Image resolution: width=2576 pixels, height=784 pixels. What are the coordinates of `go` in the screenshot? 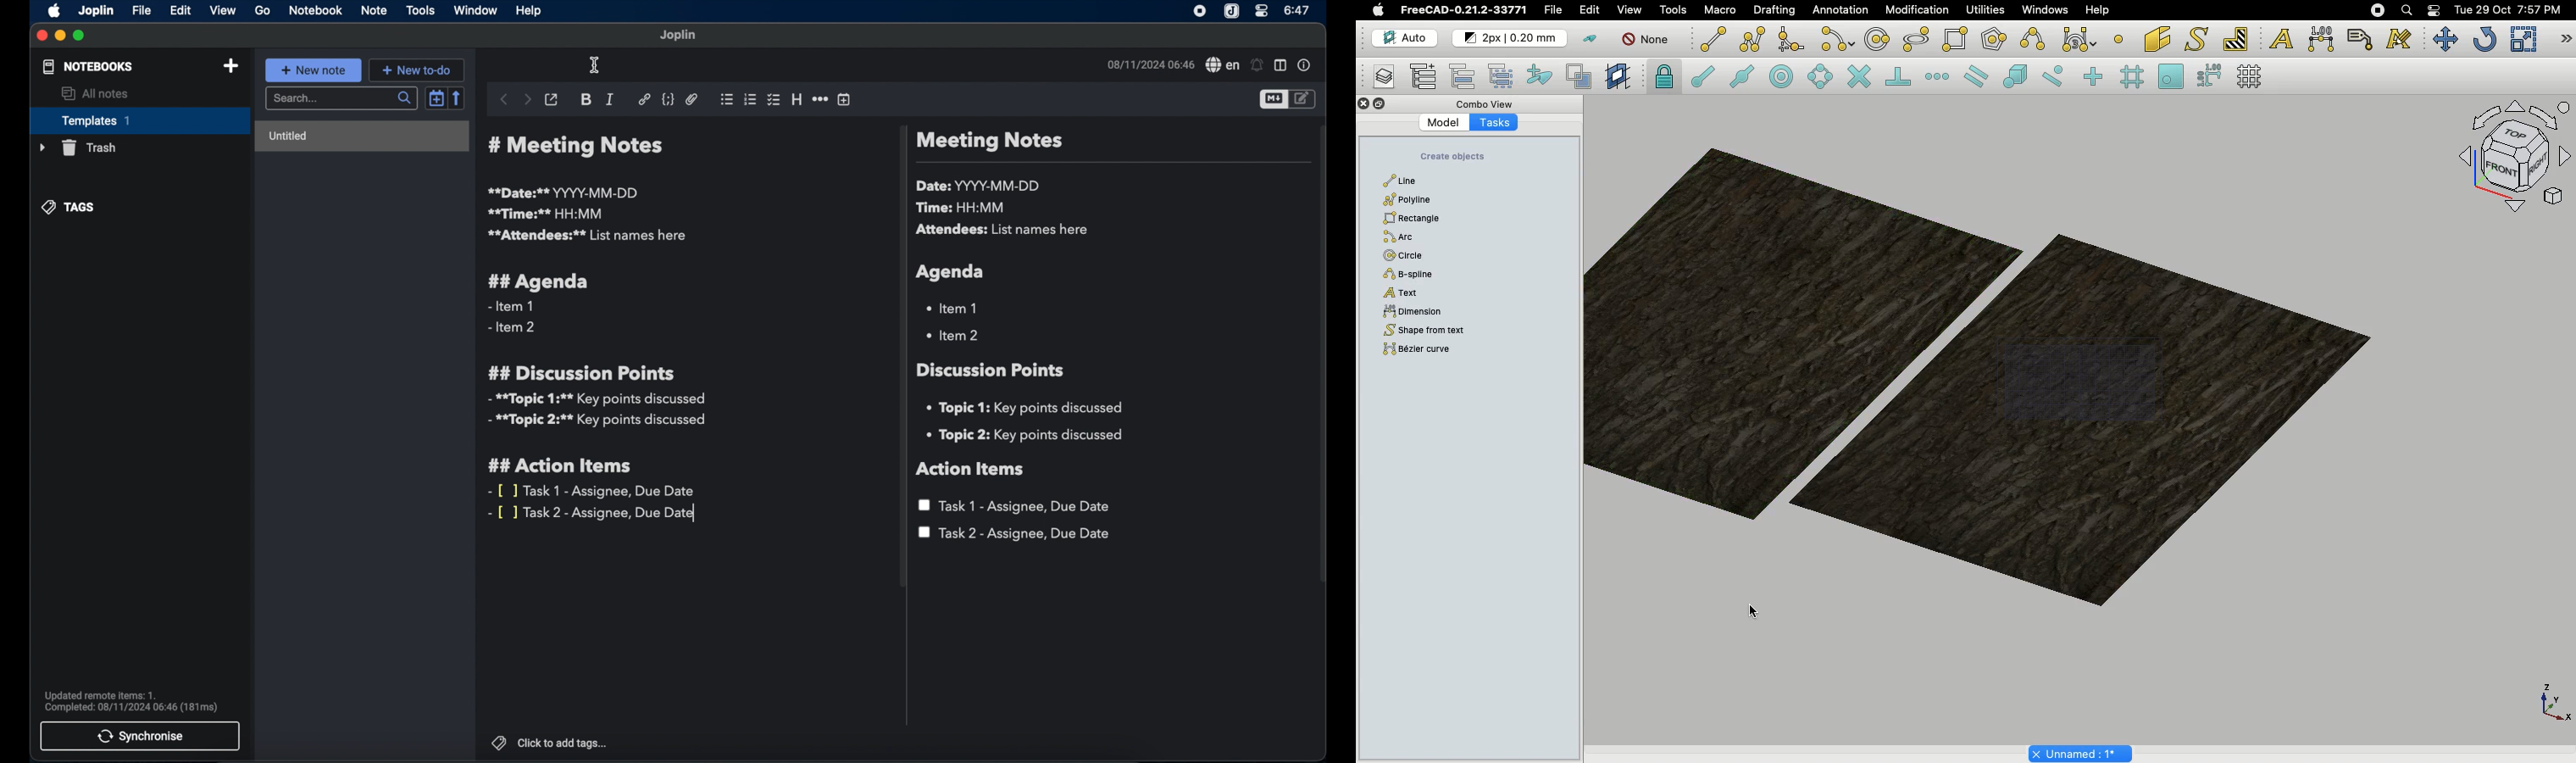 It's located at (263, 10).